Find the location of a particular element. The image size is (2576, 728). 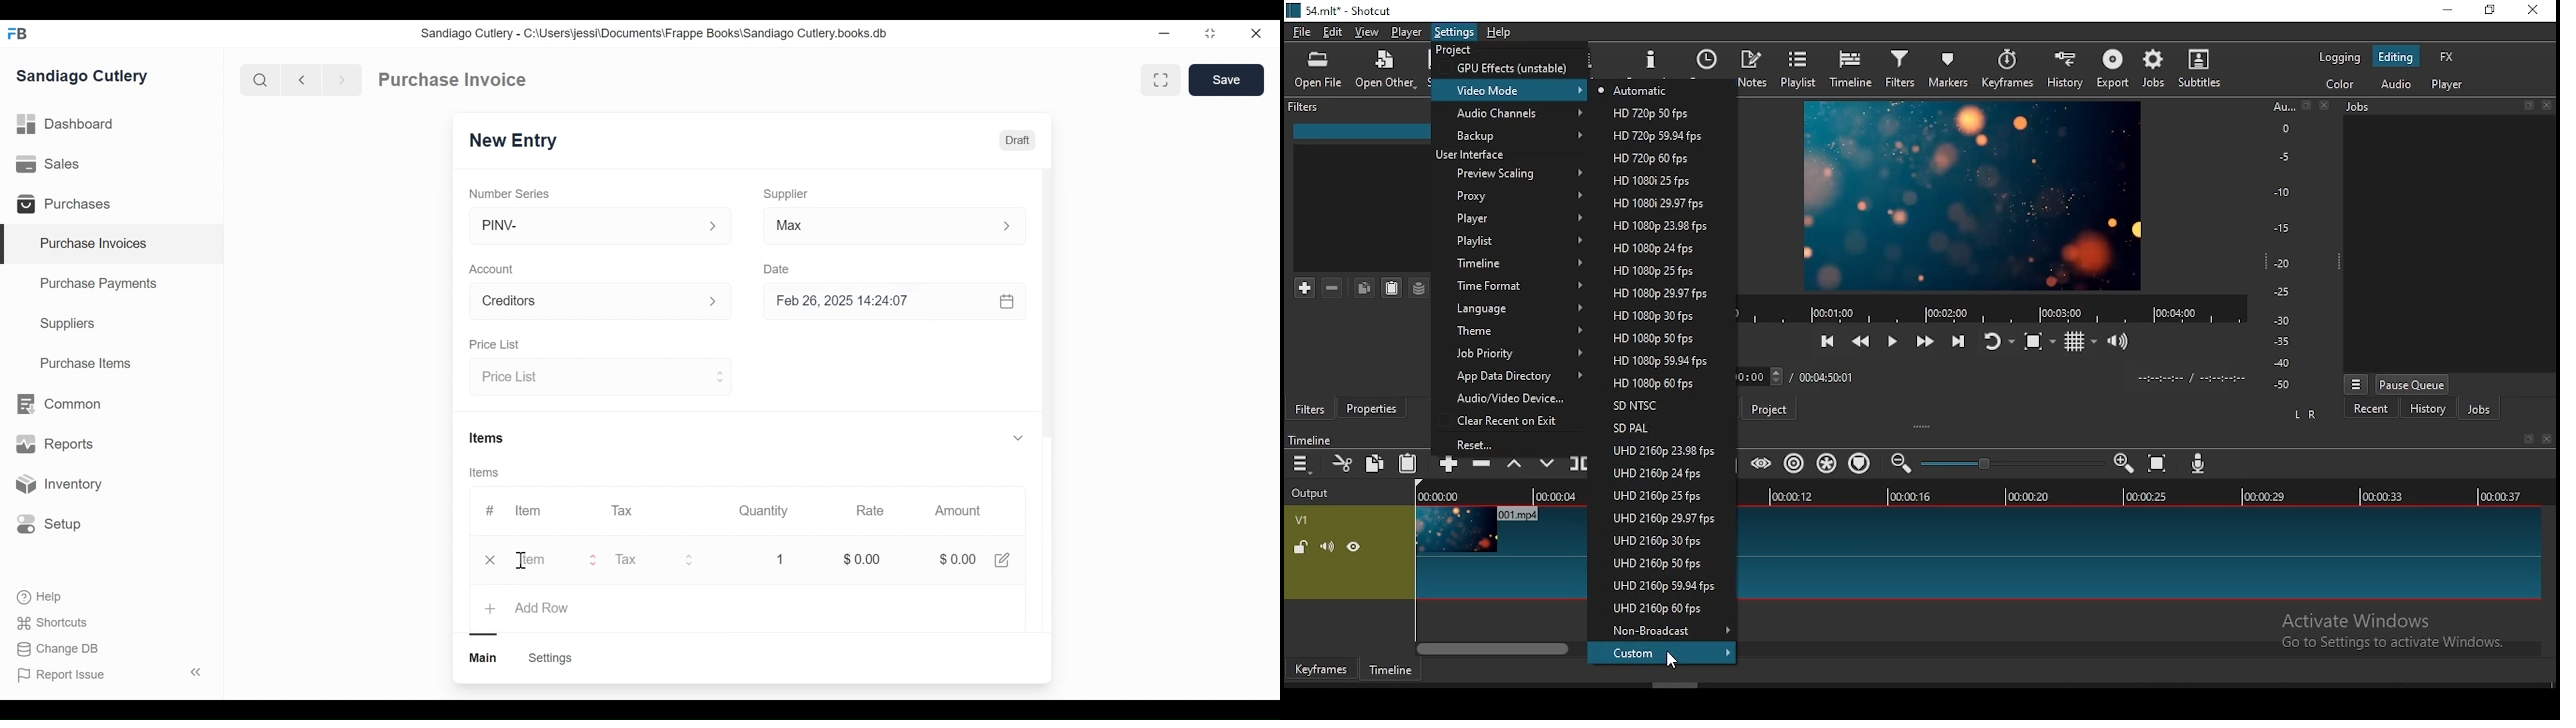

Max is located at coordinates (868, 228).